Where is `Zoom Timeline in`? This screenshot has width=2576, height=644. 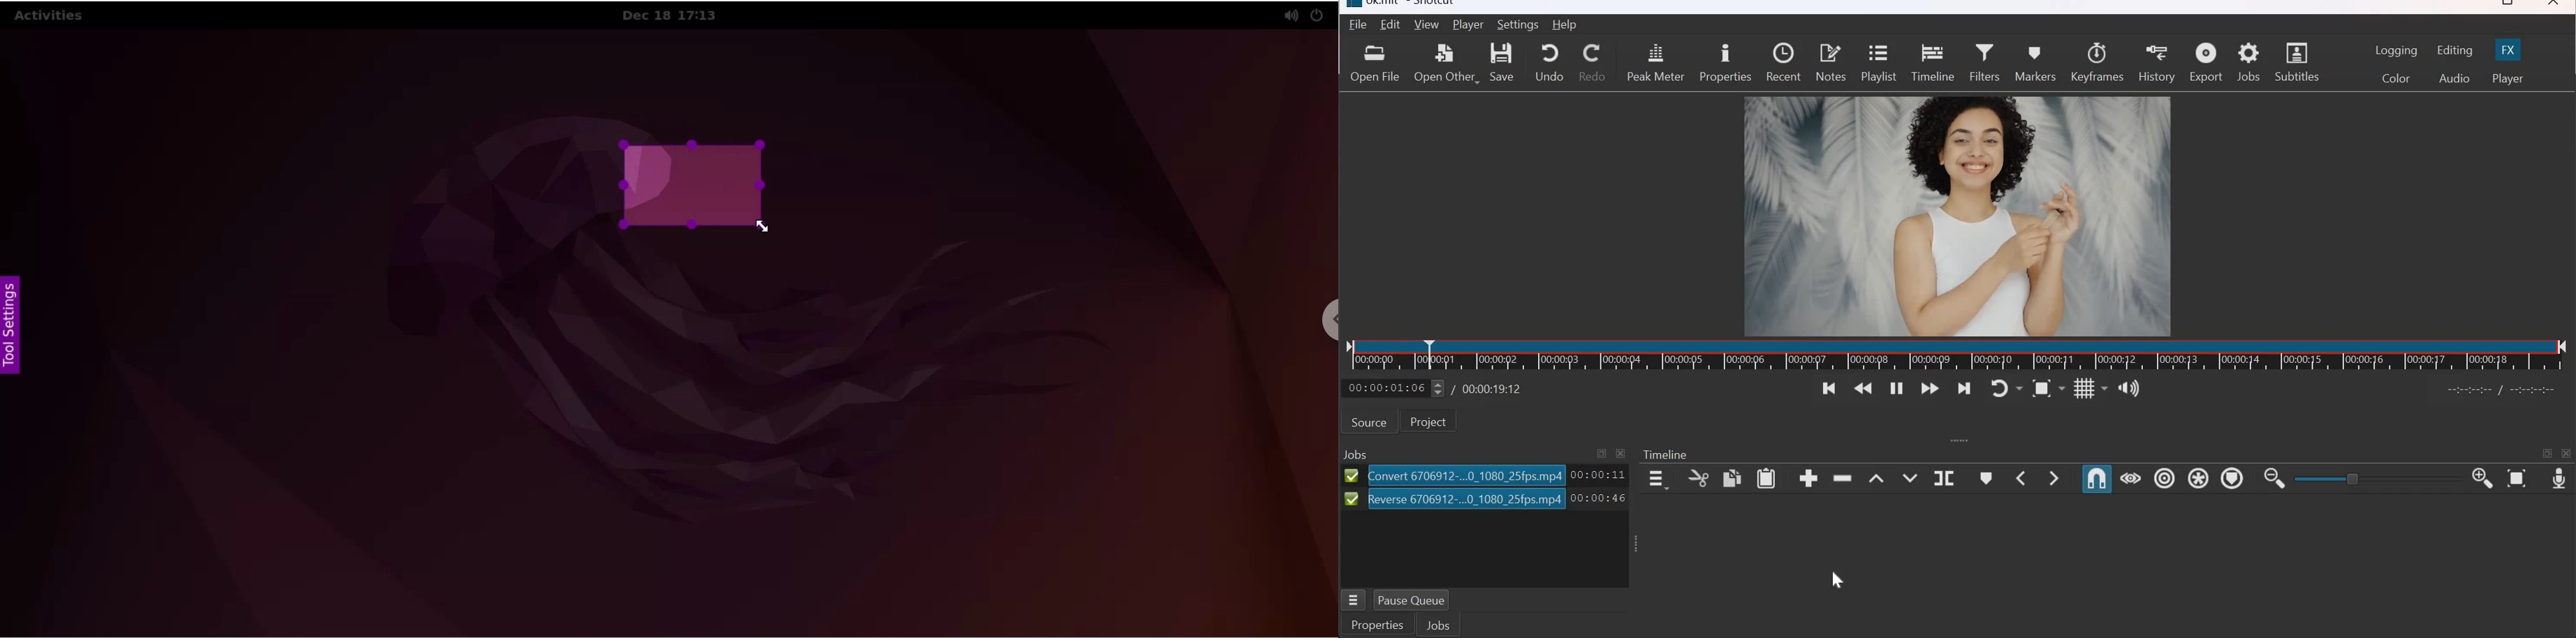 Zoom Timeline in is located at coordinates (2483, 479).